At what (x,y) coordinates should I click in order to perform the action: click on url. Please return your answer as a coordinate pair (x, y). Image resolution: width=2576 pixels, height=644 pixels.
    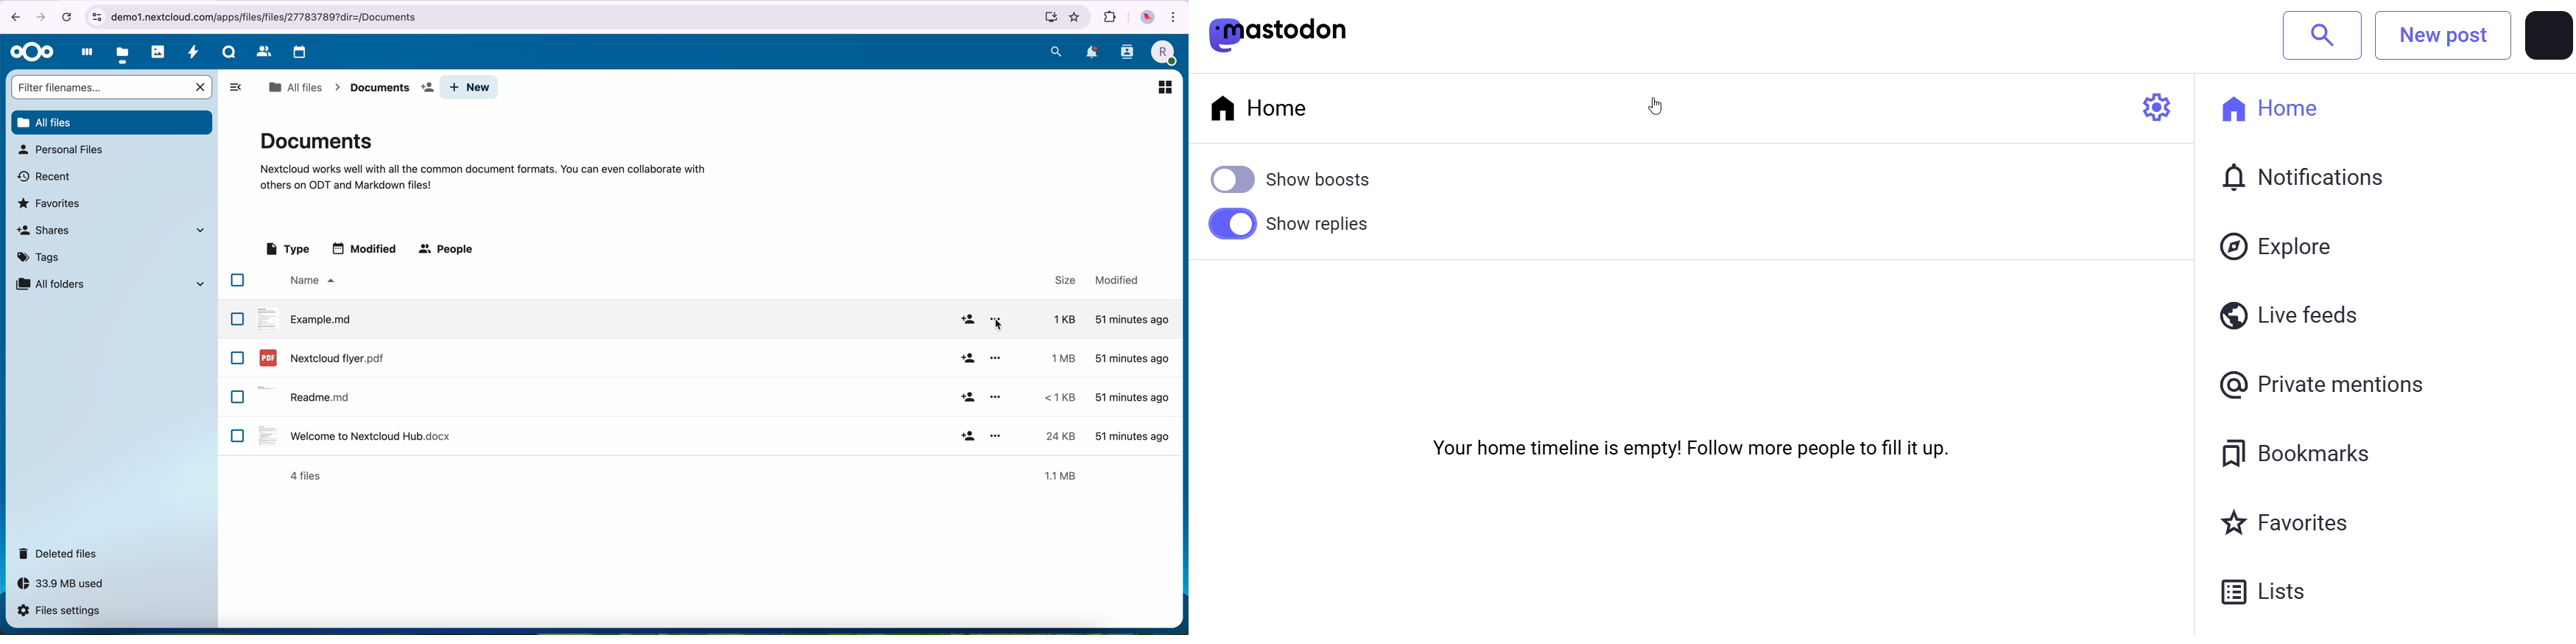
    Looking at the image, I should click on (572, 18).